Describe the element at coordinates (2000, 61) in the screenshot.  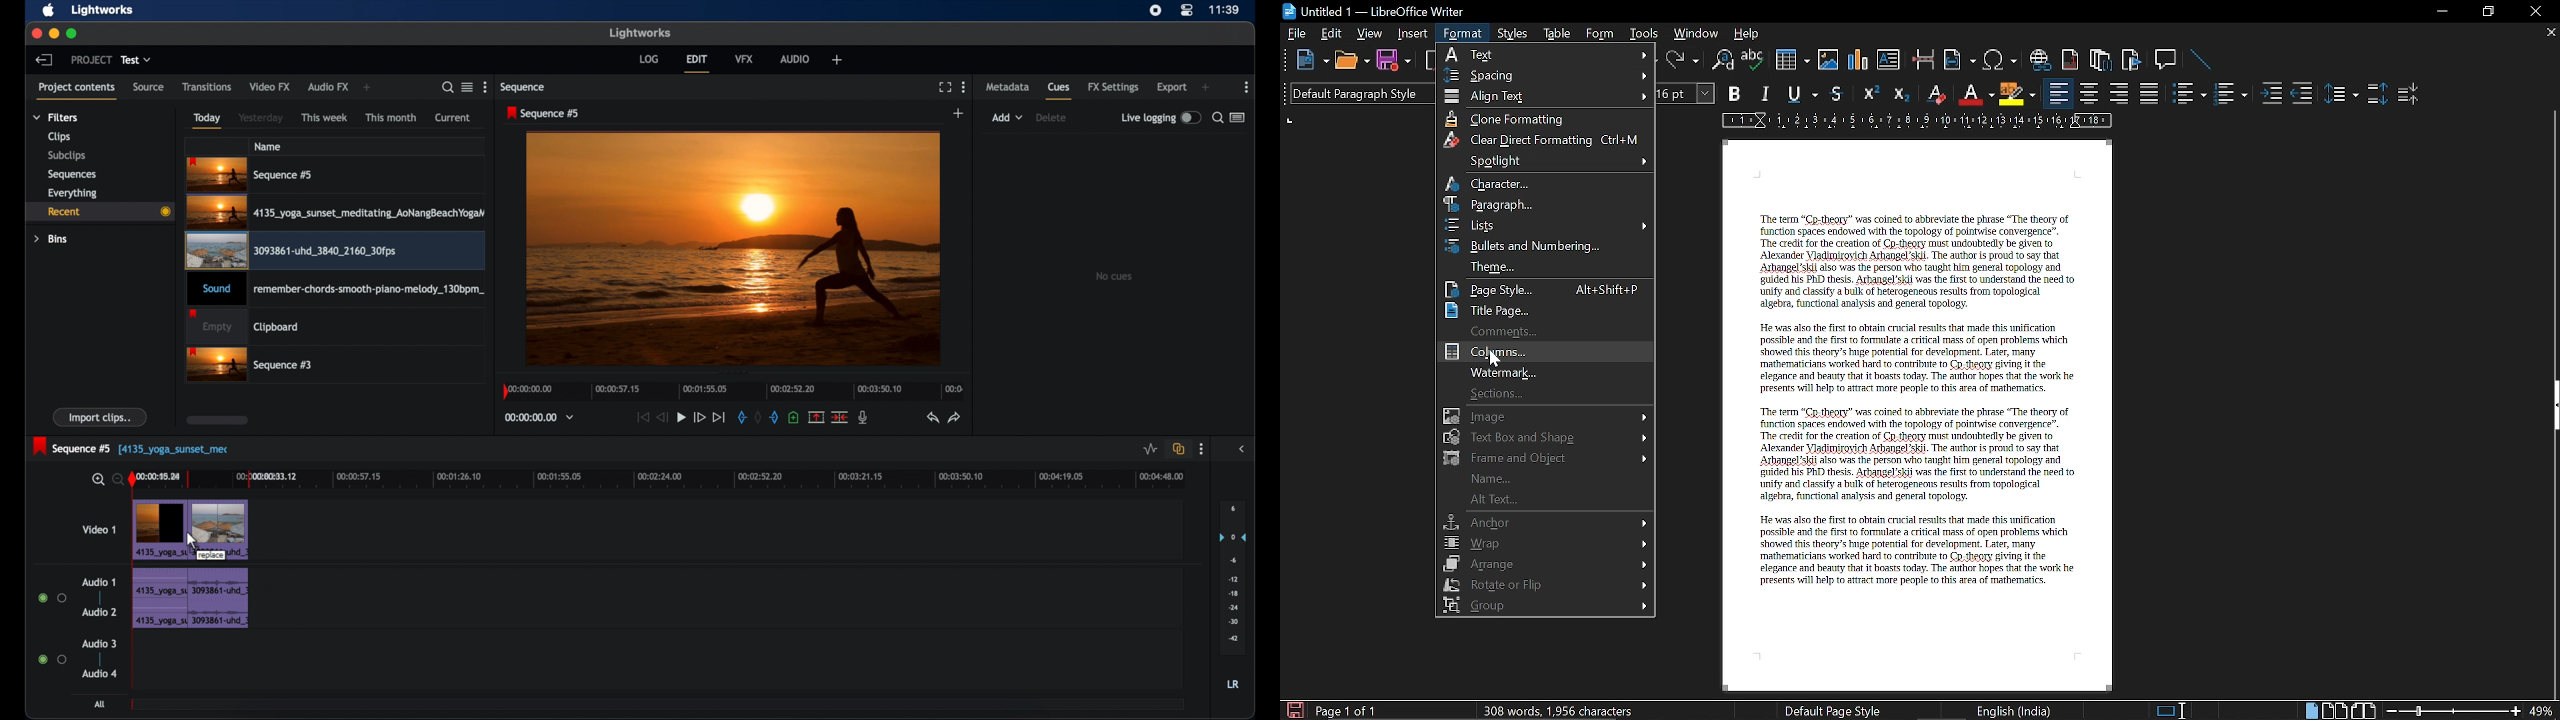
I see `insert Symbol` at that location.